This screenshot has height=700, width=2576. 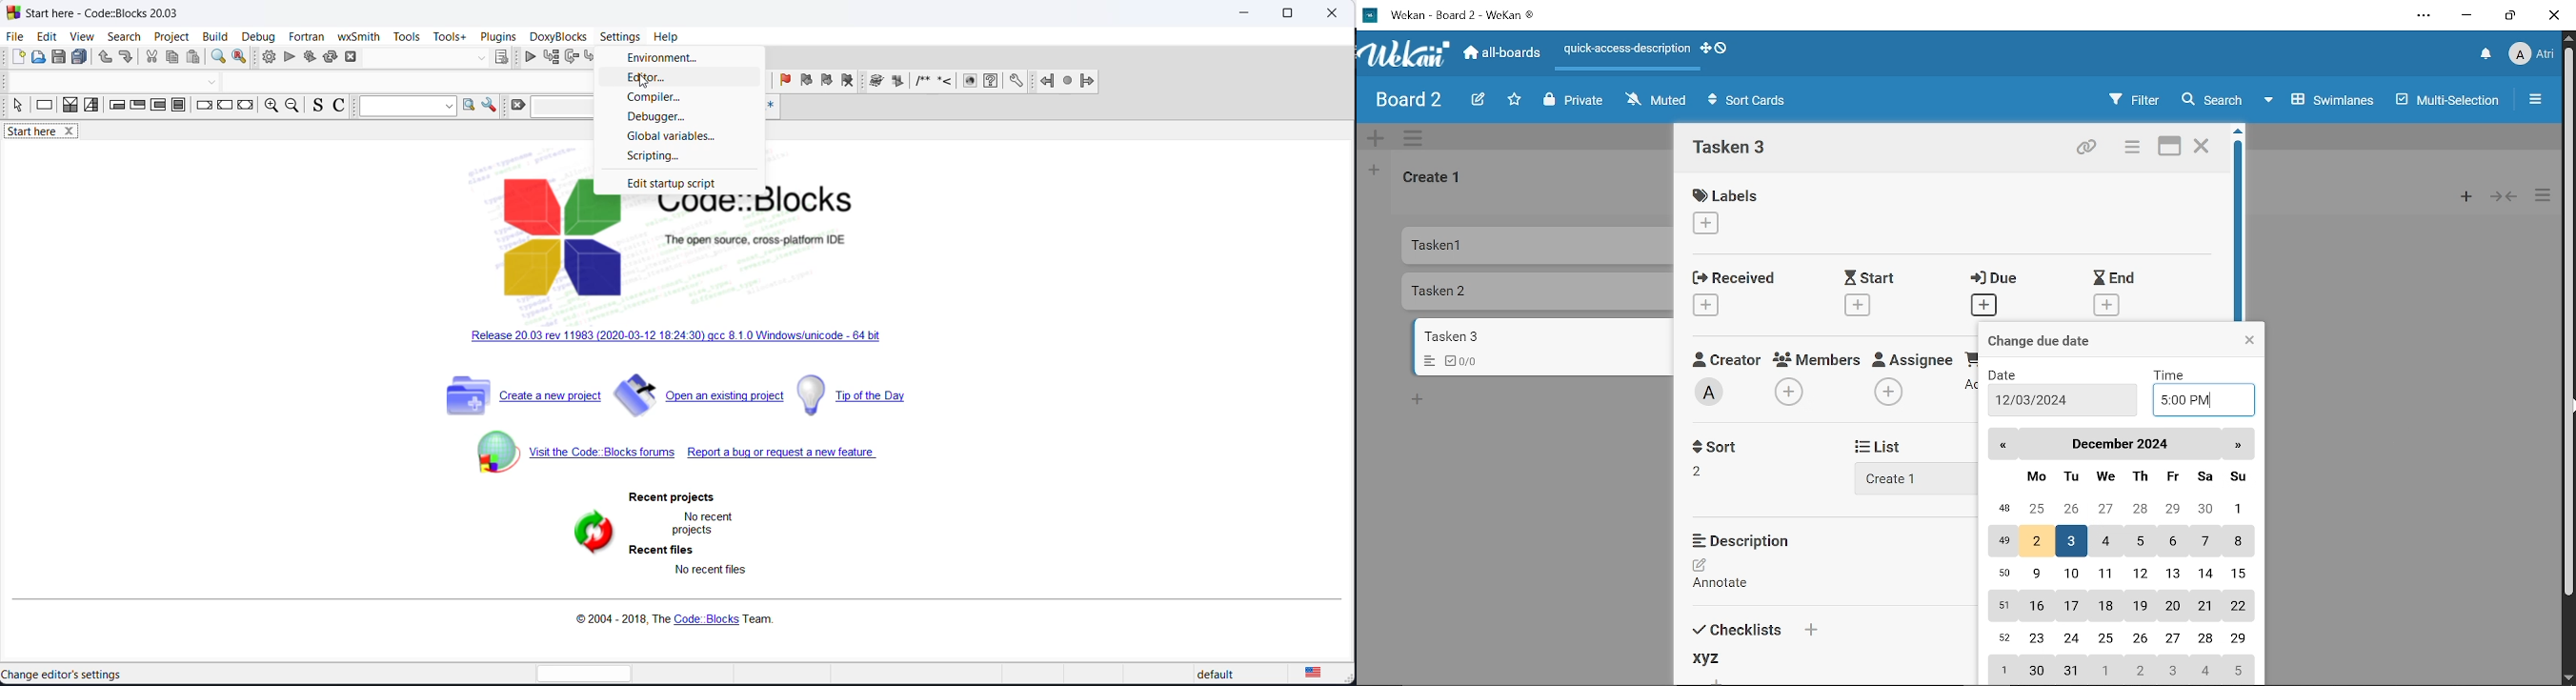 What do you see at coordinates (2545, 196) in the screenshot?
I see `List actions` at bounding box center [2545, 196].